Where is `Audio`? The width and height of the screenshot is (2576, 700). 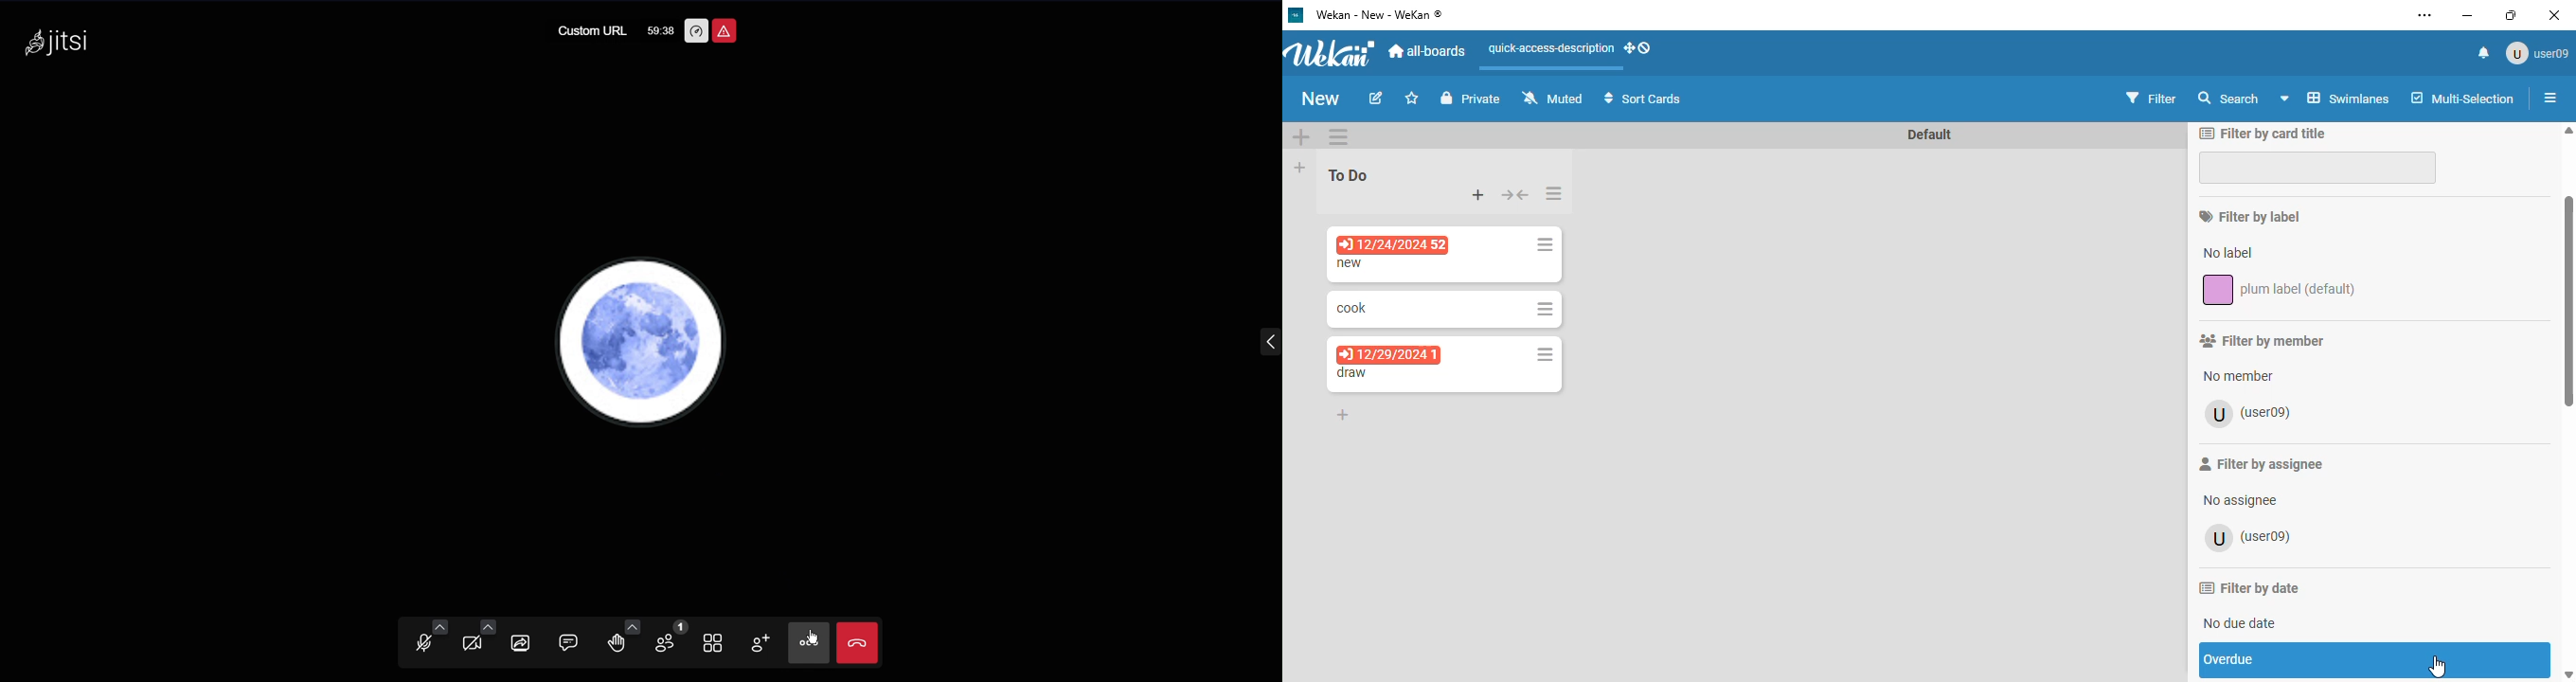
Audio is located at coordinates (422, 641).